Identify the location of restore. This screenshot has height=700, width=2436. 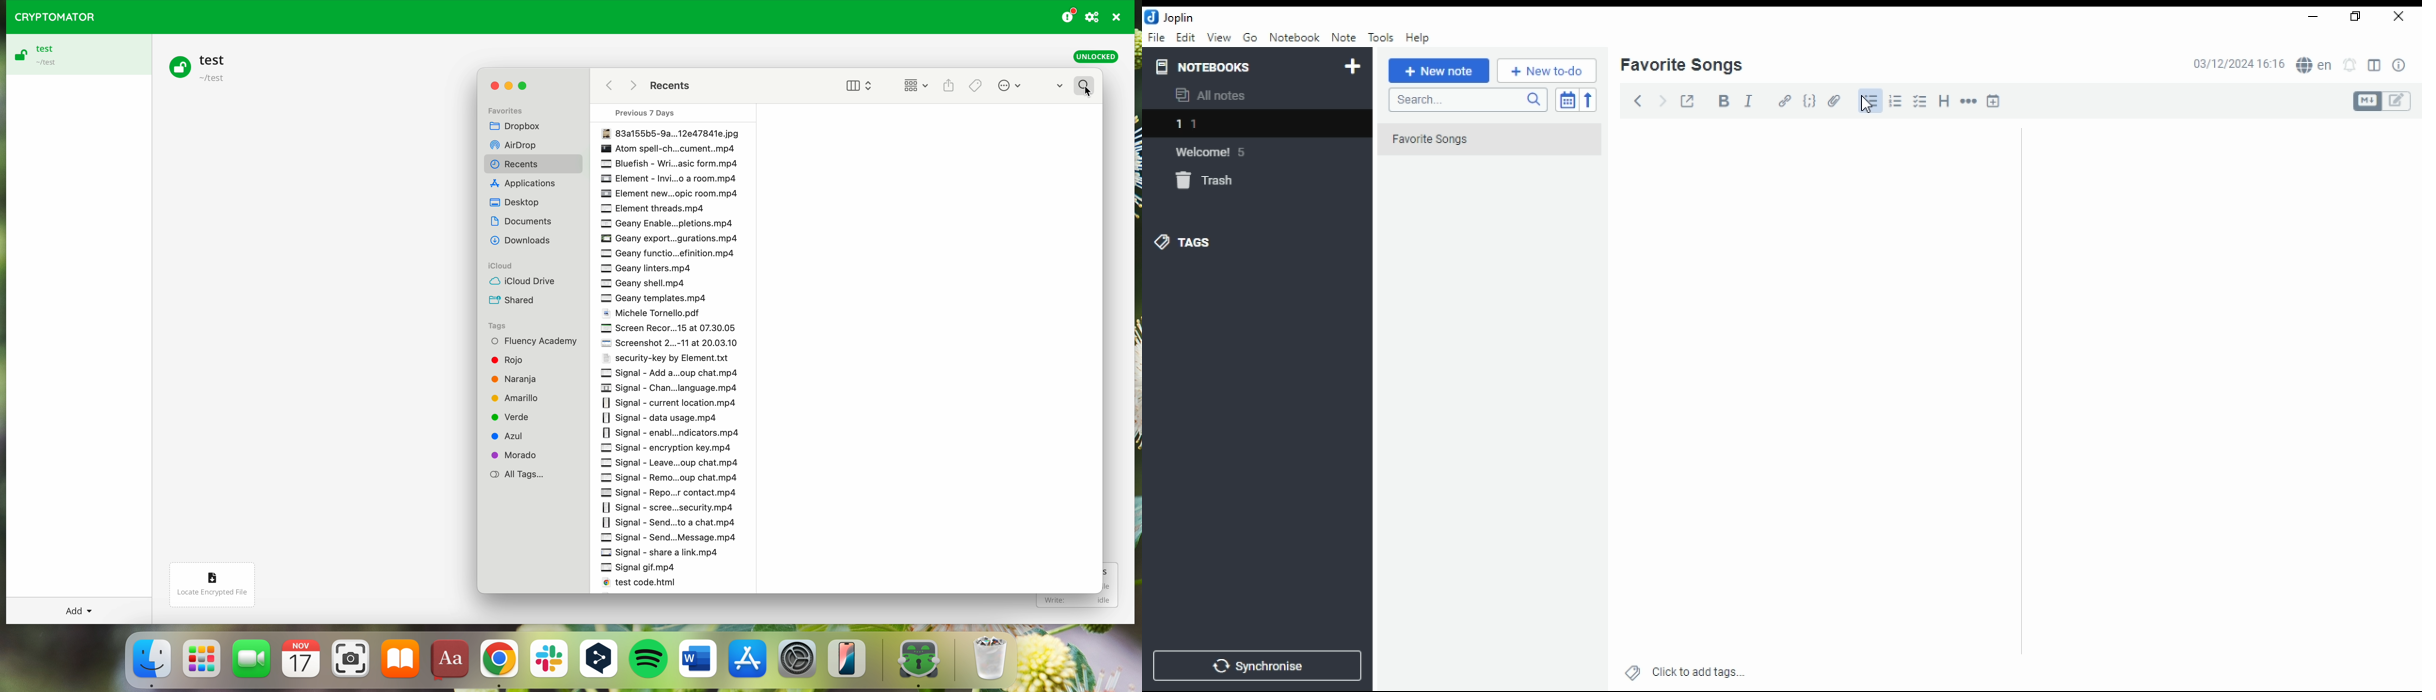
(2358, 17).